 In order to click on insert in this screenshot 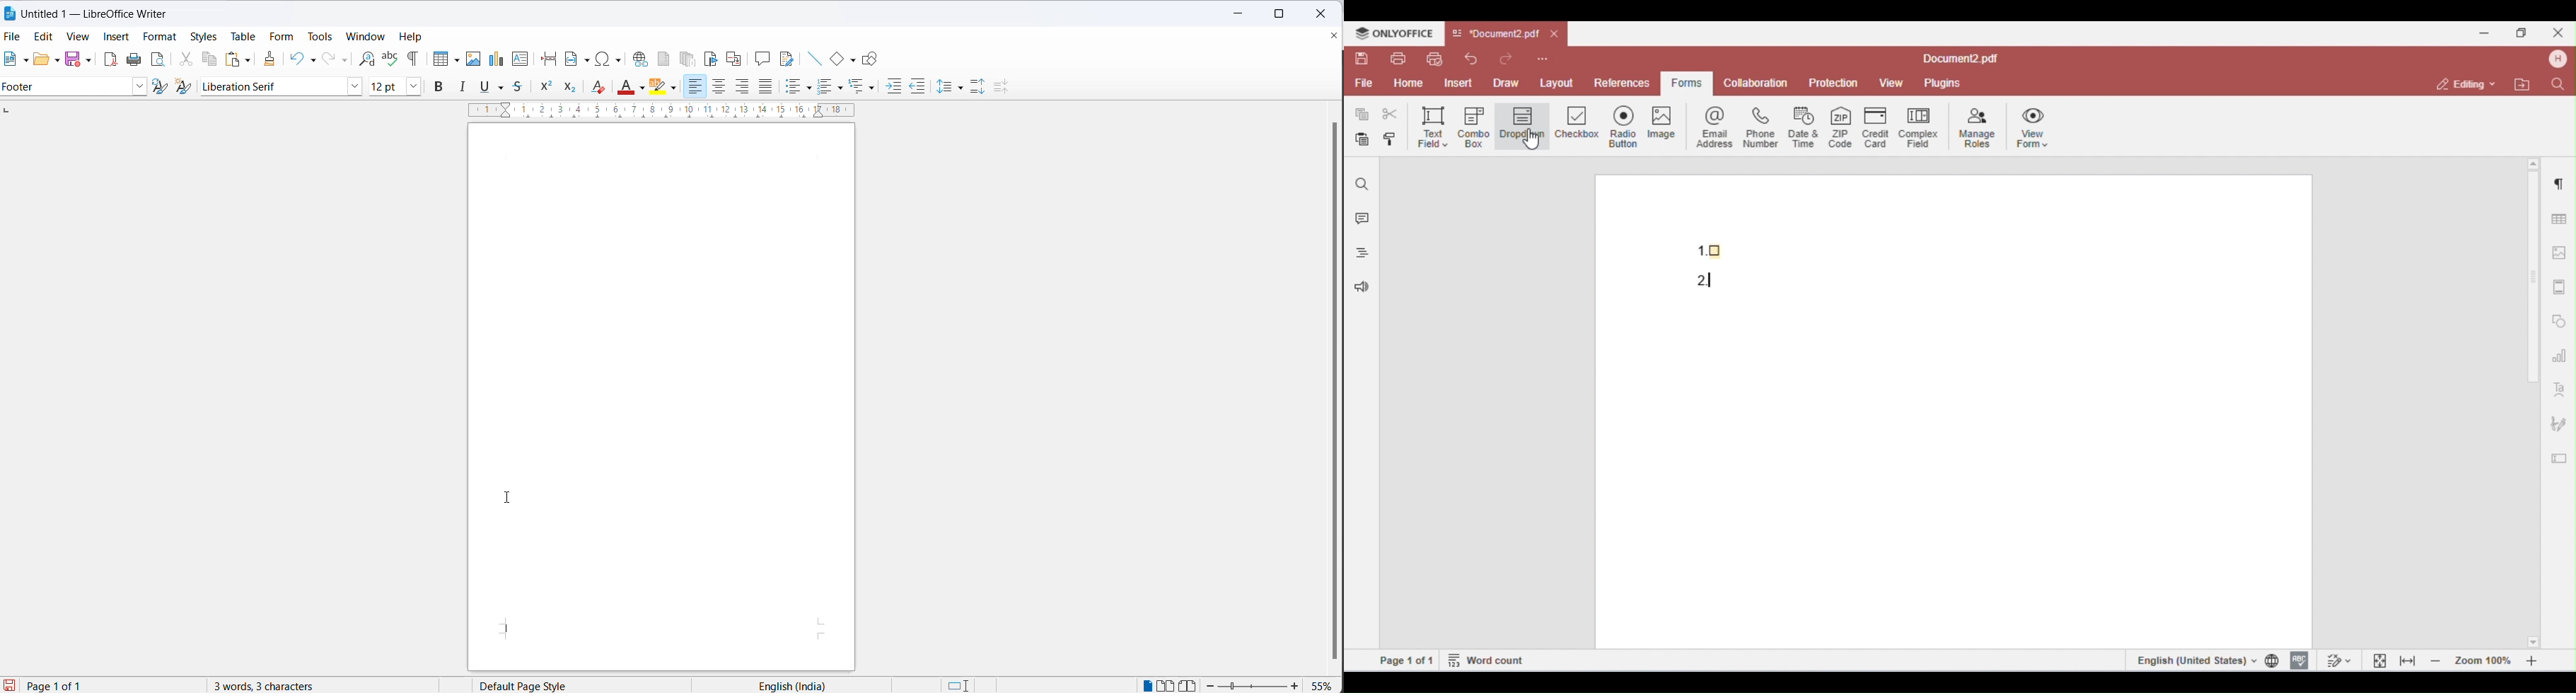, I will do `click(117, 39)`.